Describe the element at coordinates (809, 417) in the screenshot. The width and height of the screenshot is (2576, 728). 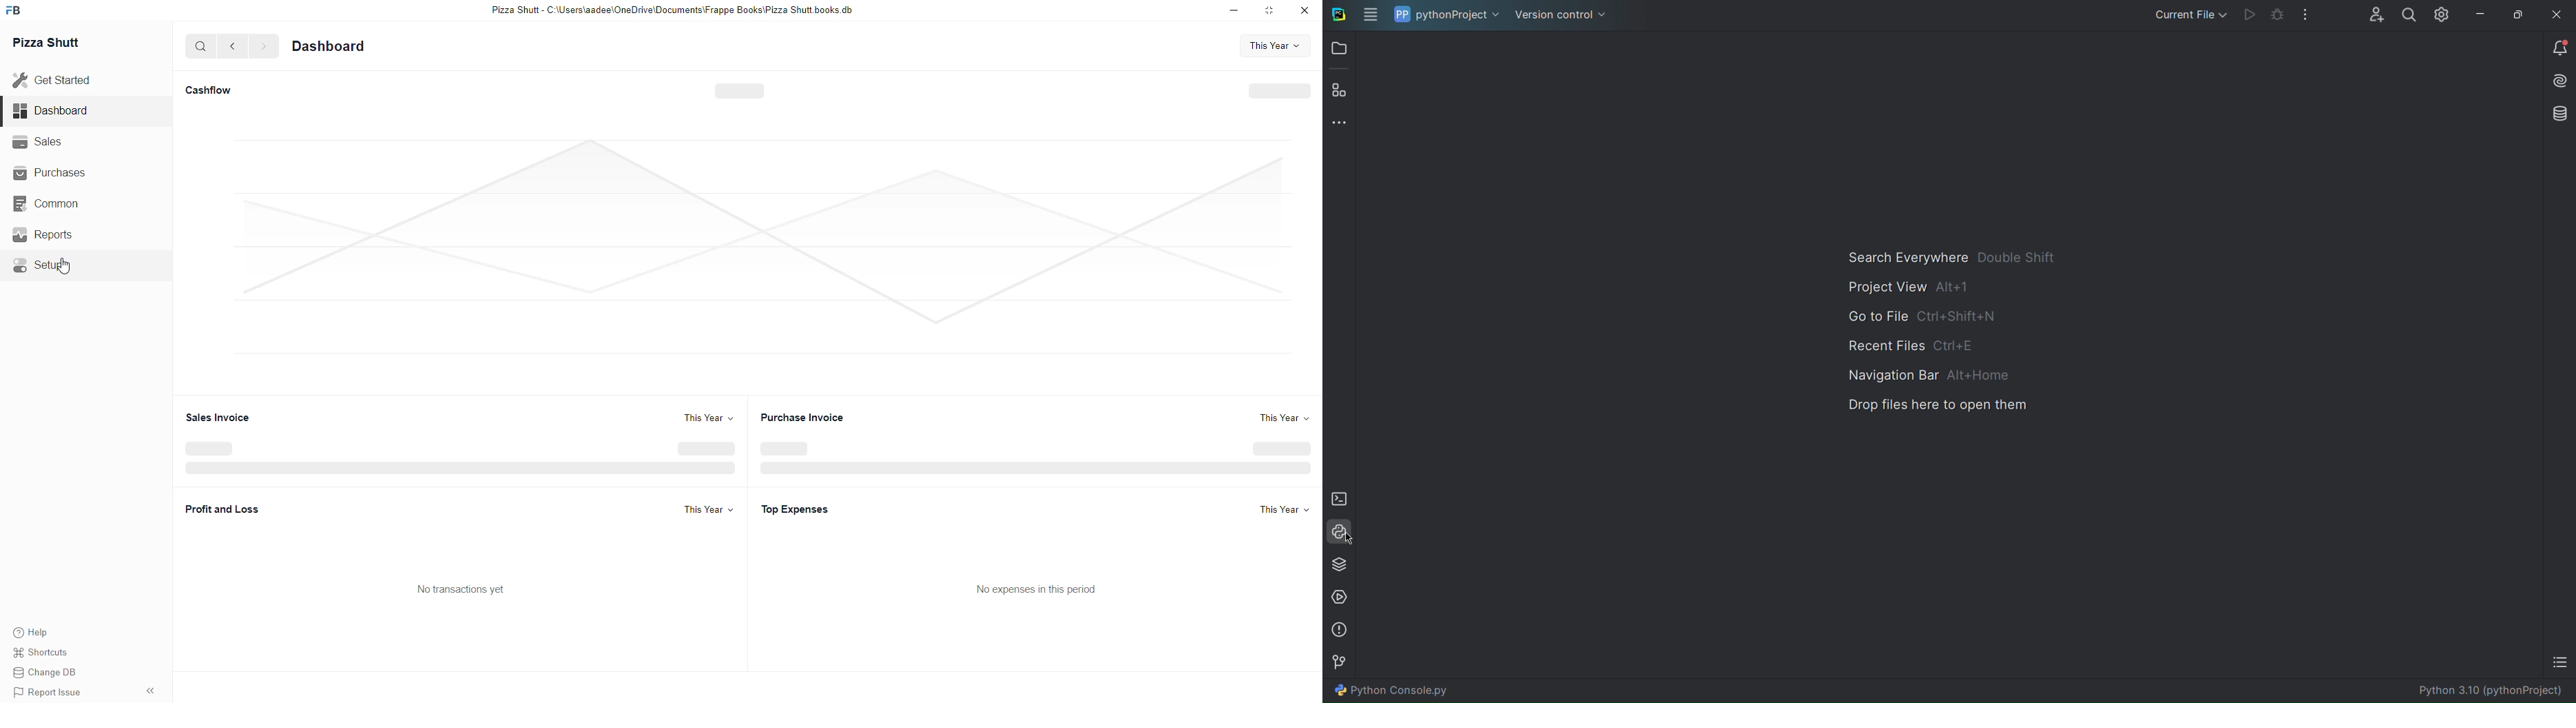
I see `Purchase Invoice ` at that location.